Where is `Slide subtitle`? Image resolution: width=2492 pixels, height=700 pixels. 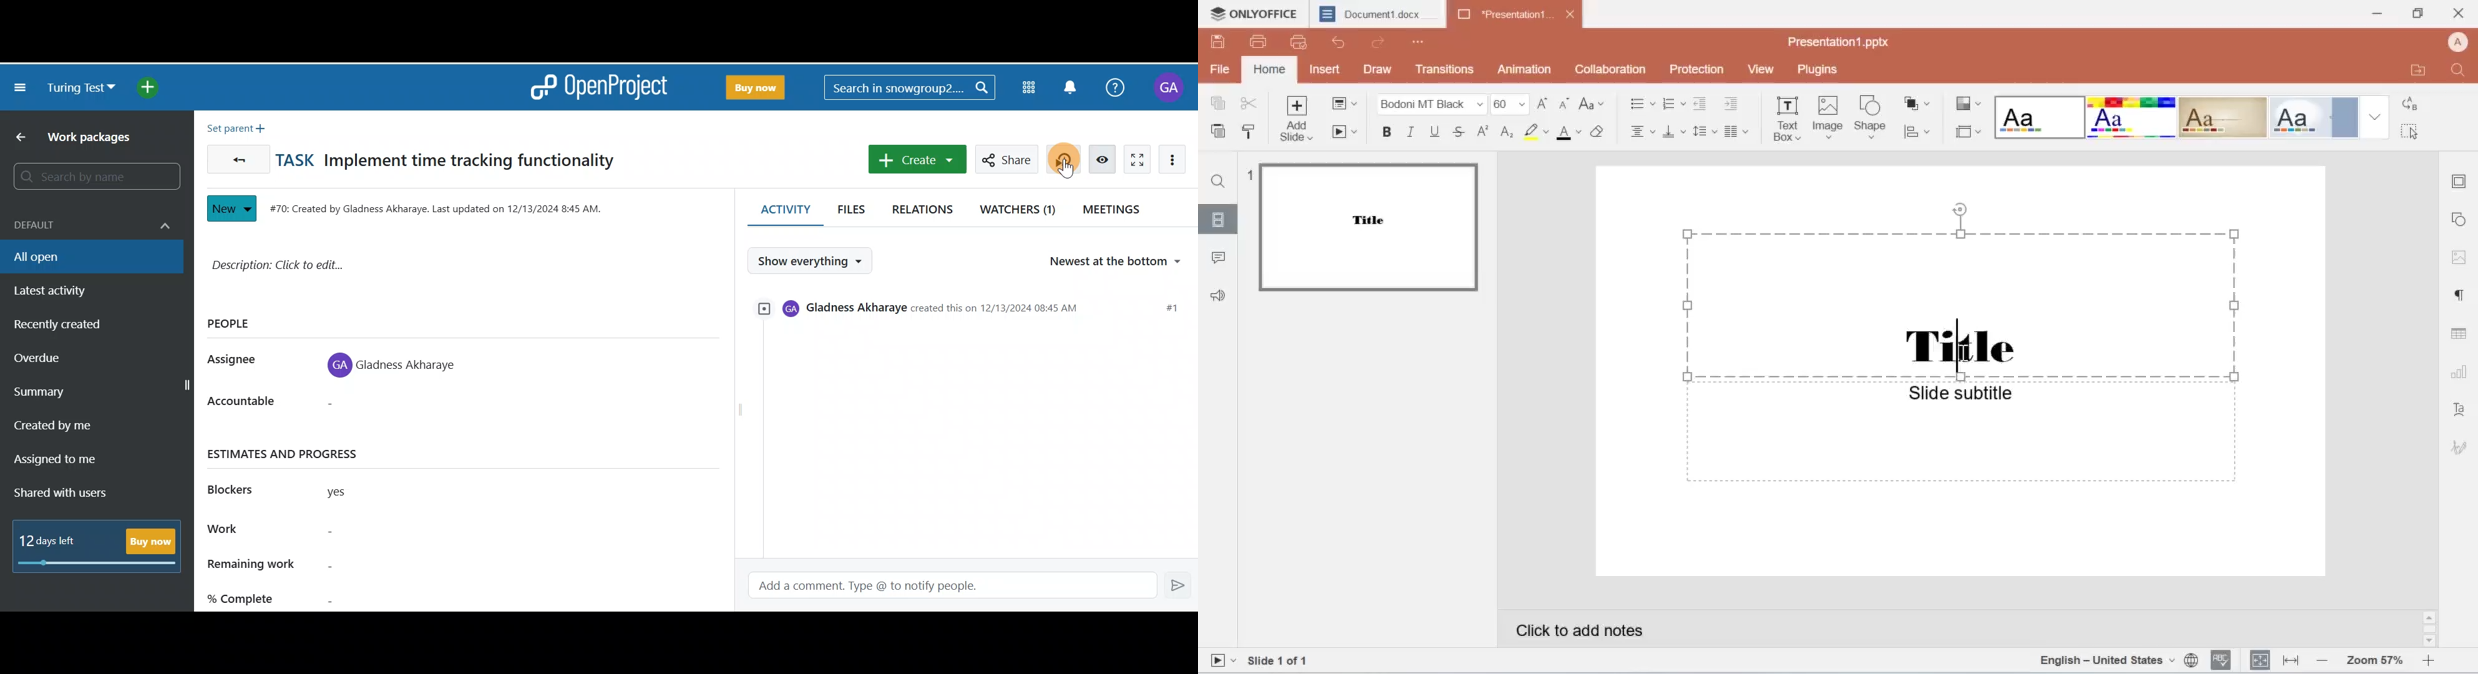 Slide subtitle is located at coordinates (1957, 393).